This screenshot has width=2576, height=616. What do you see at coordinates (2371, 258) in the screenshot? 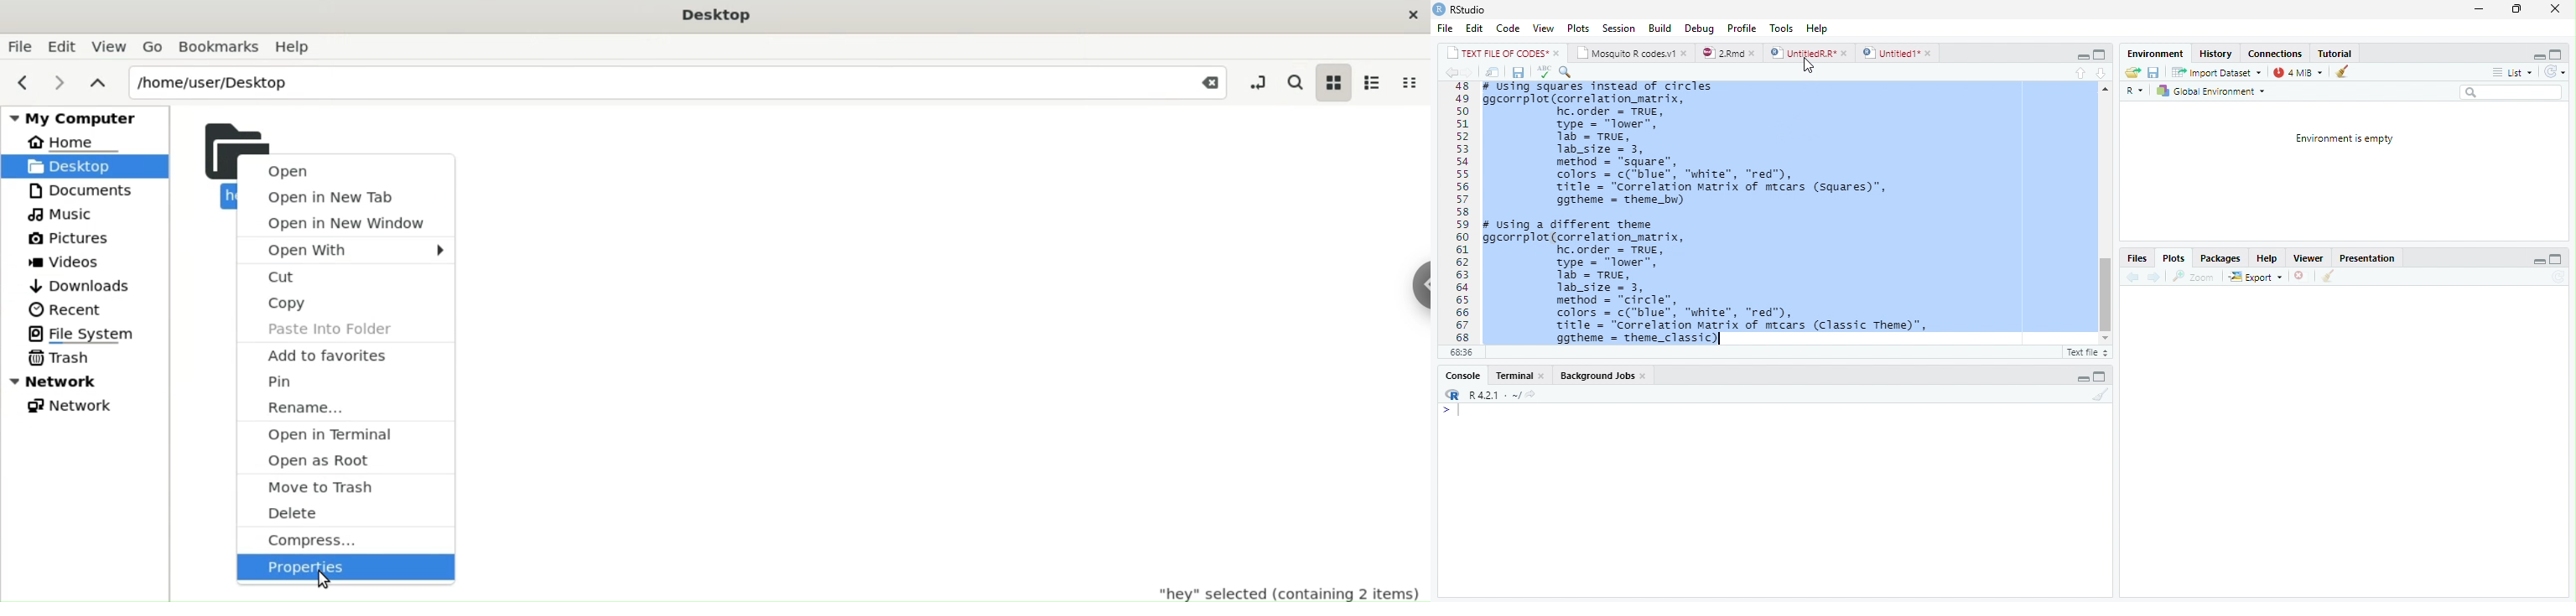
I see `Presentation` at bounding box center [2371, 258].